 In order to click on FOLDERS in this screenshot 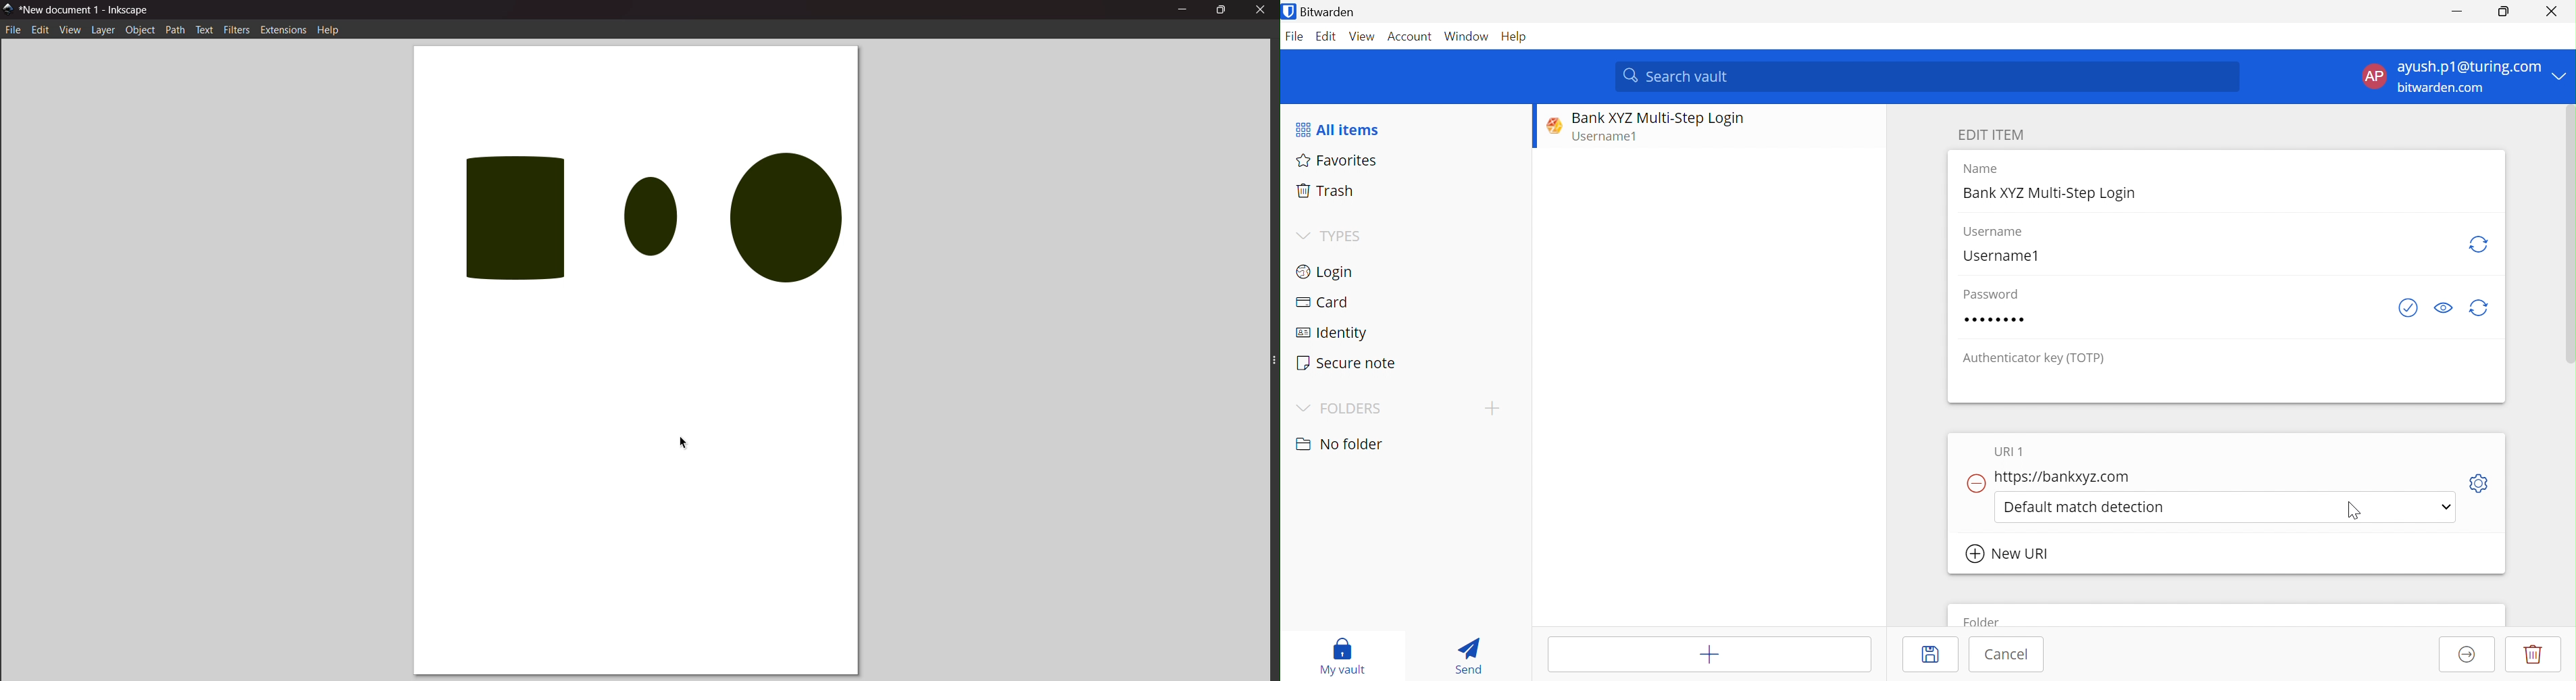, I will do `click(1352, 409)`.